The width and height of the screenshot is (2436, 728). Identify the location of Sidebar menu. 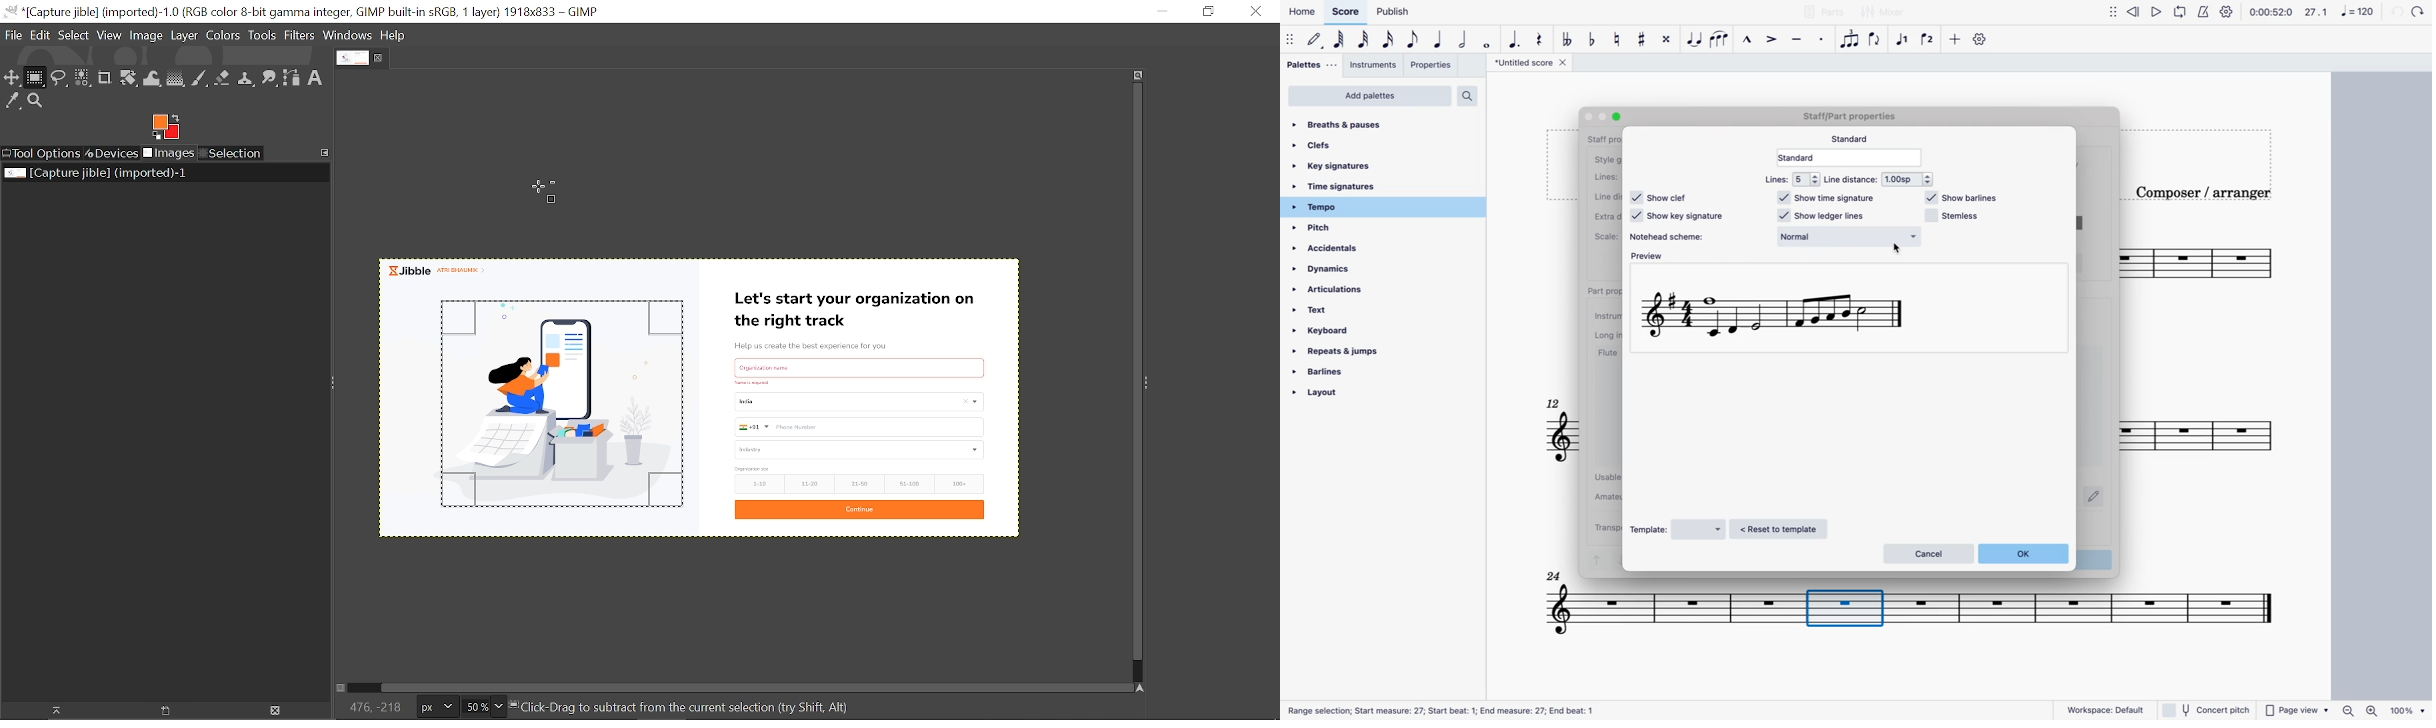
(1152, 384).